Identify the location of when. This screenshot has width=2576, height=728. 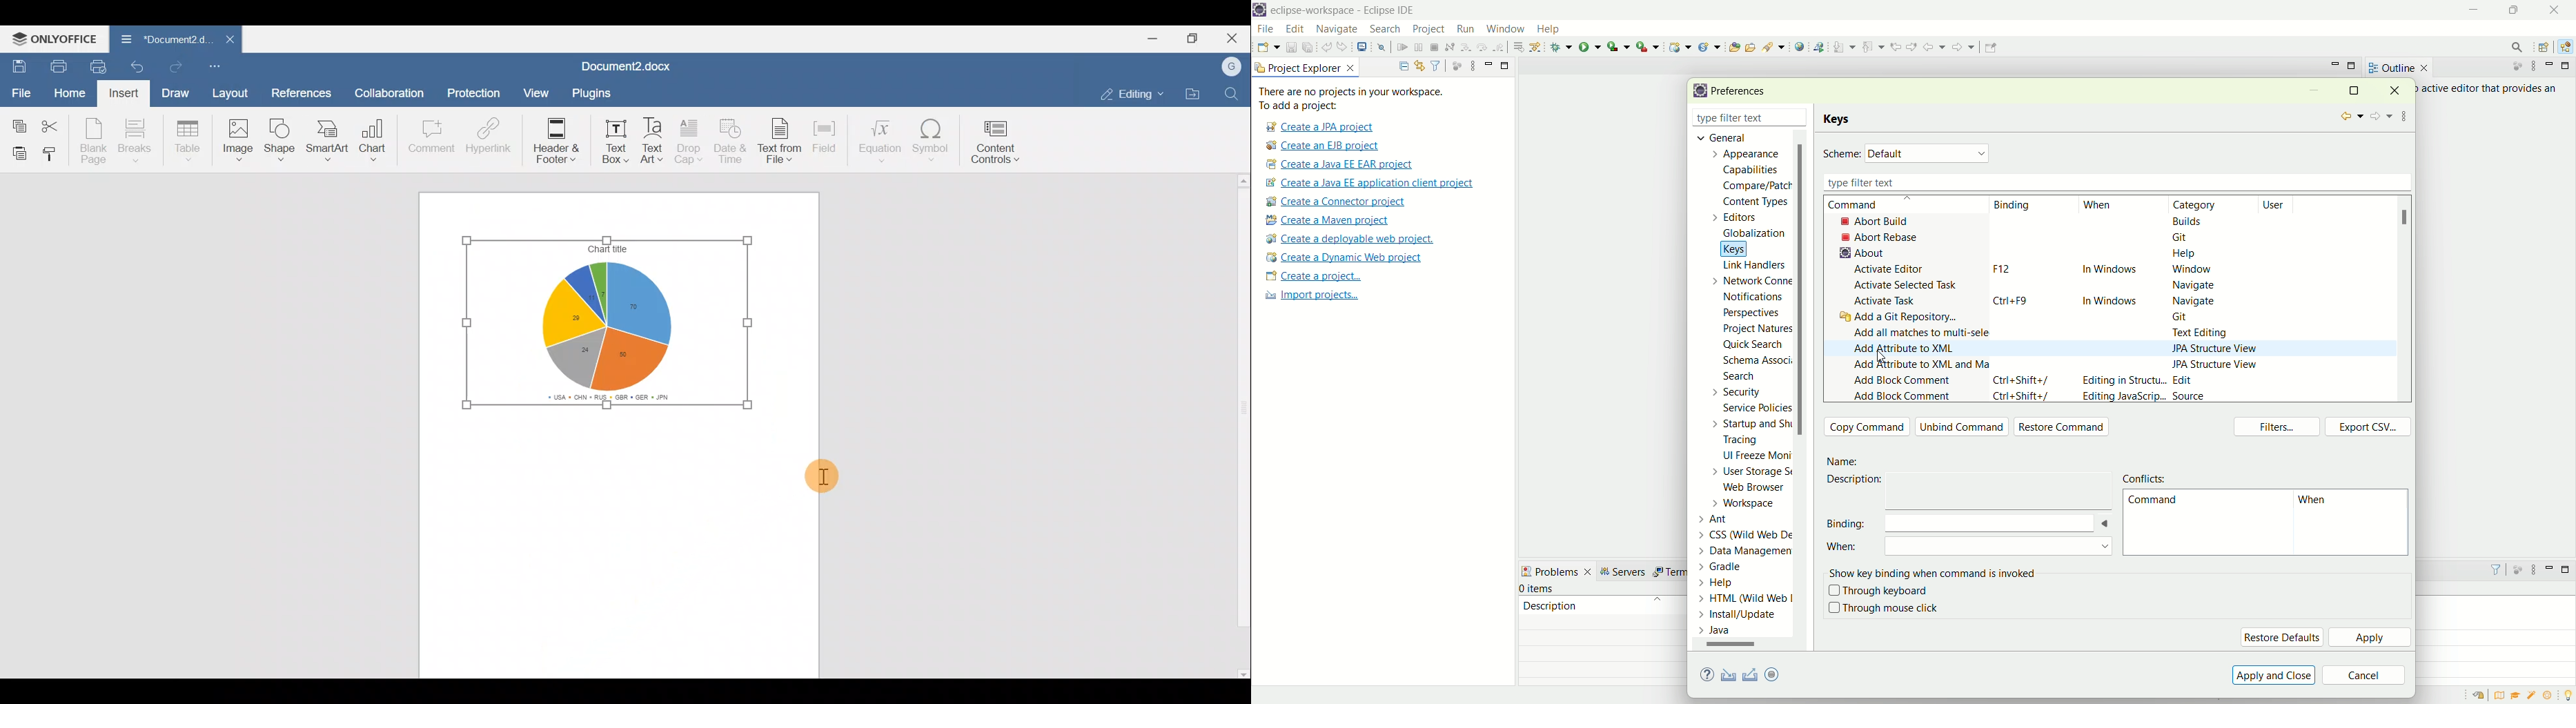
(2098, 206).